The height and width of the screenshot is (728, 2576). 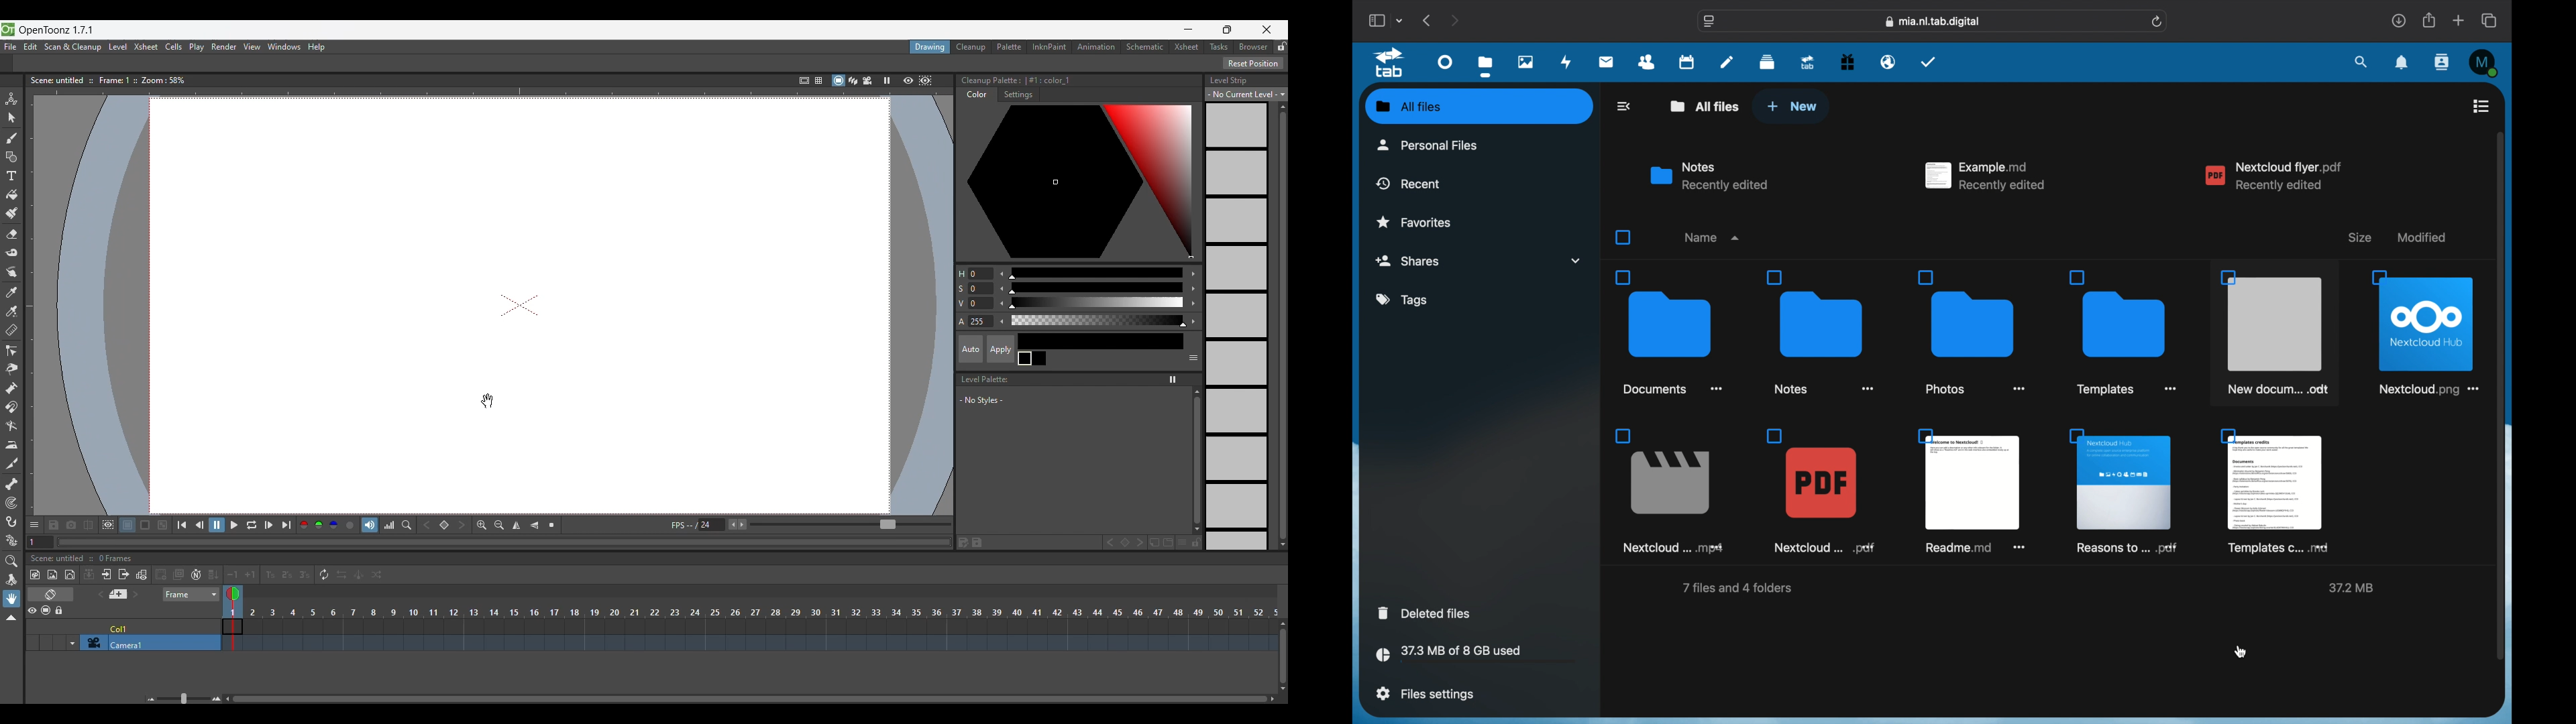 What do you see at coordinates (1710, 236) in the screenshot?
I see `name` at bounding box center [1710, 236].